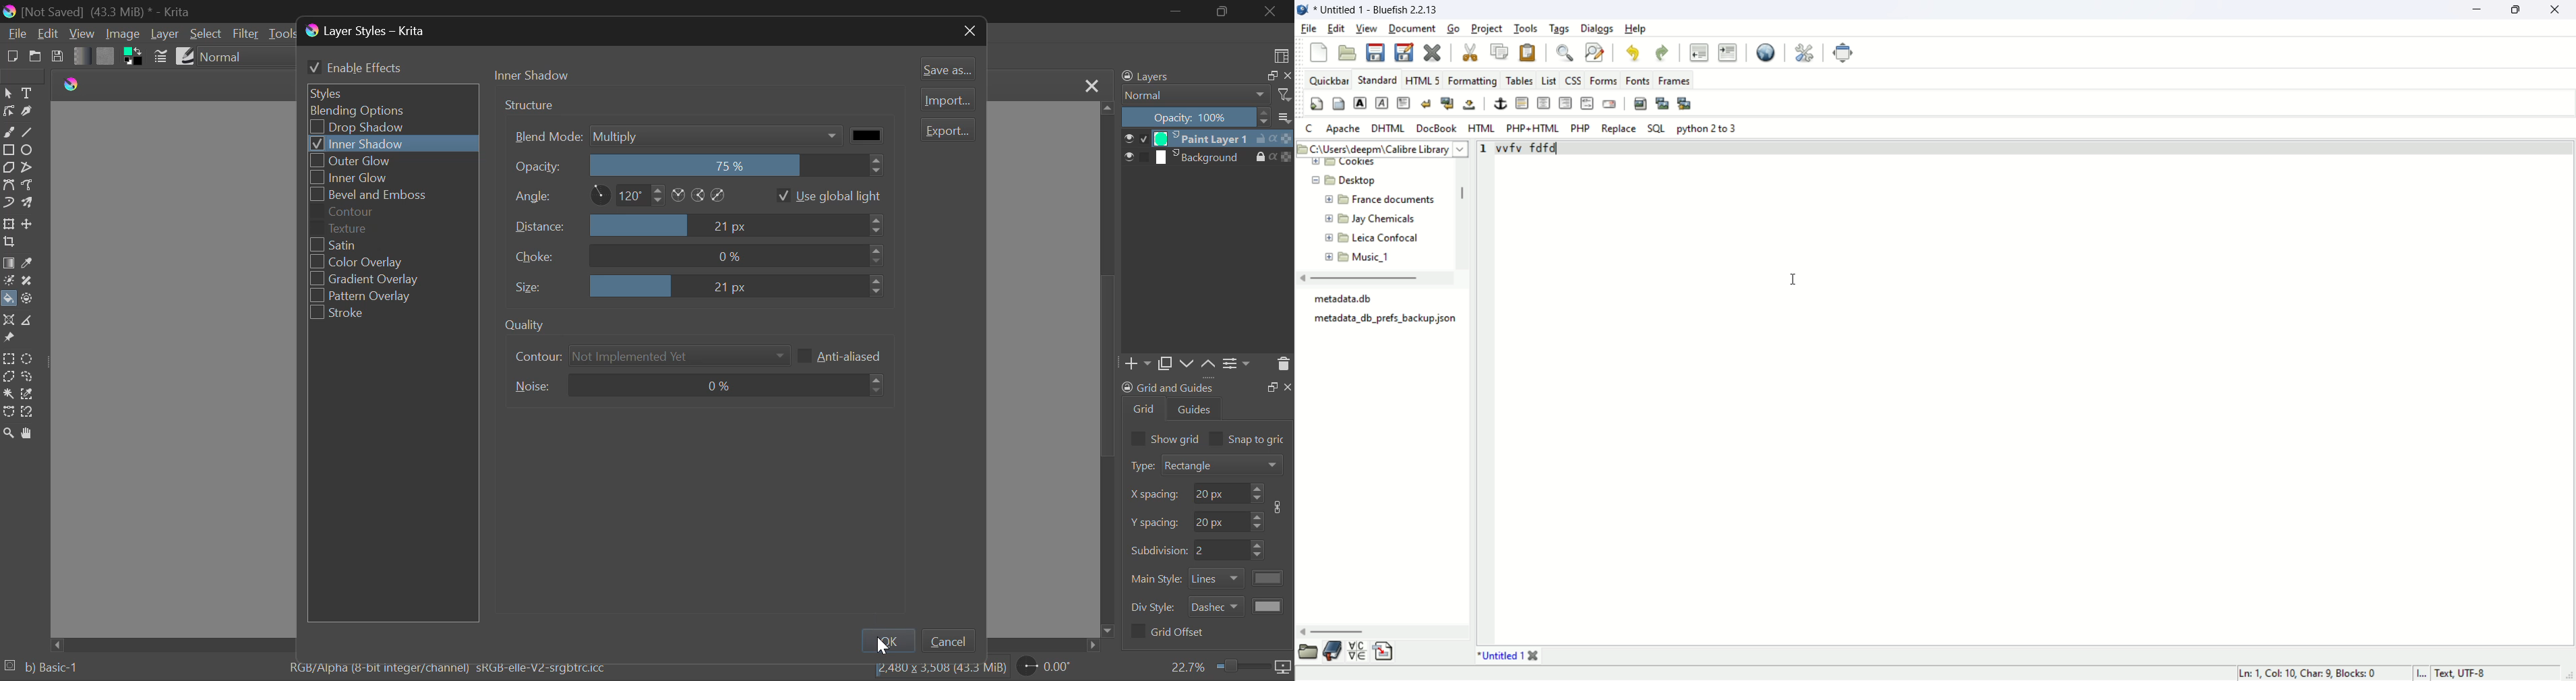  Describe the element at coordinates (1170, 633) in the screenshot. I see `Grid Offset` at that location.